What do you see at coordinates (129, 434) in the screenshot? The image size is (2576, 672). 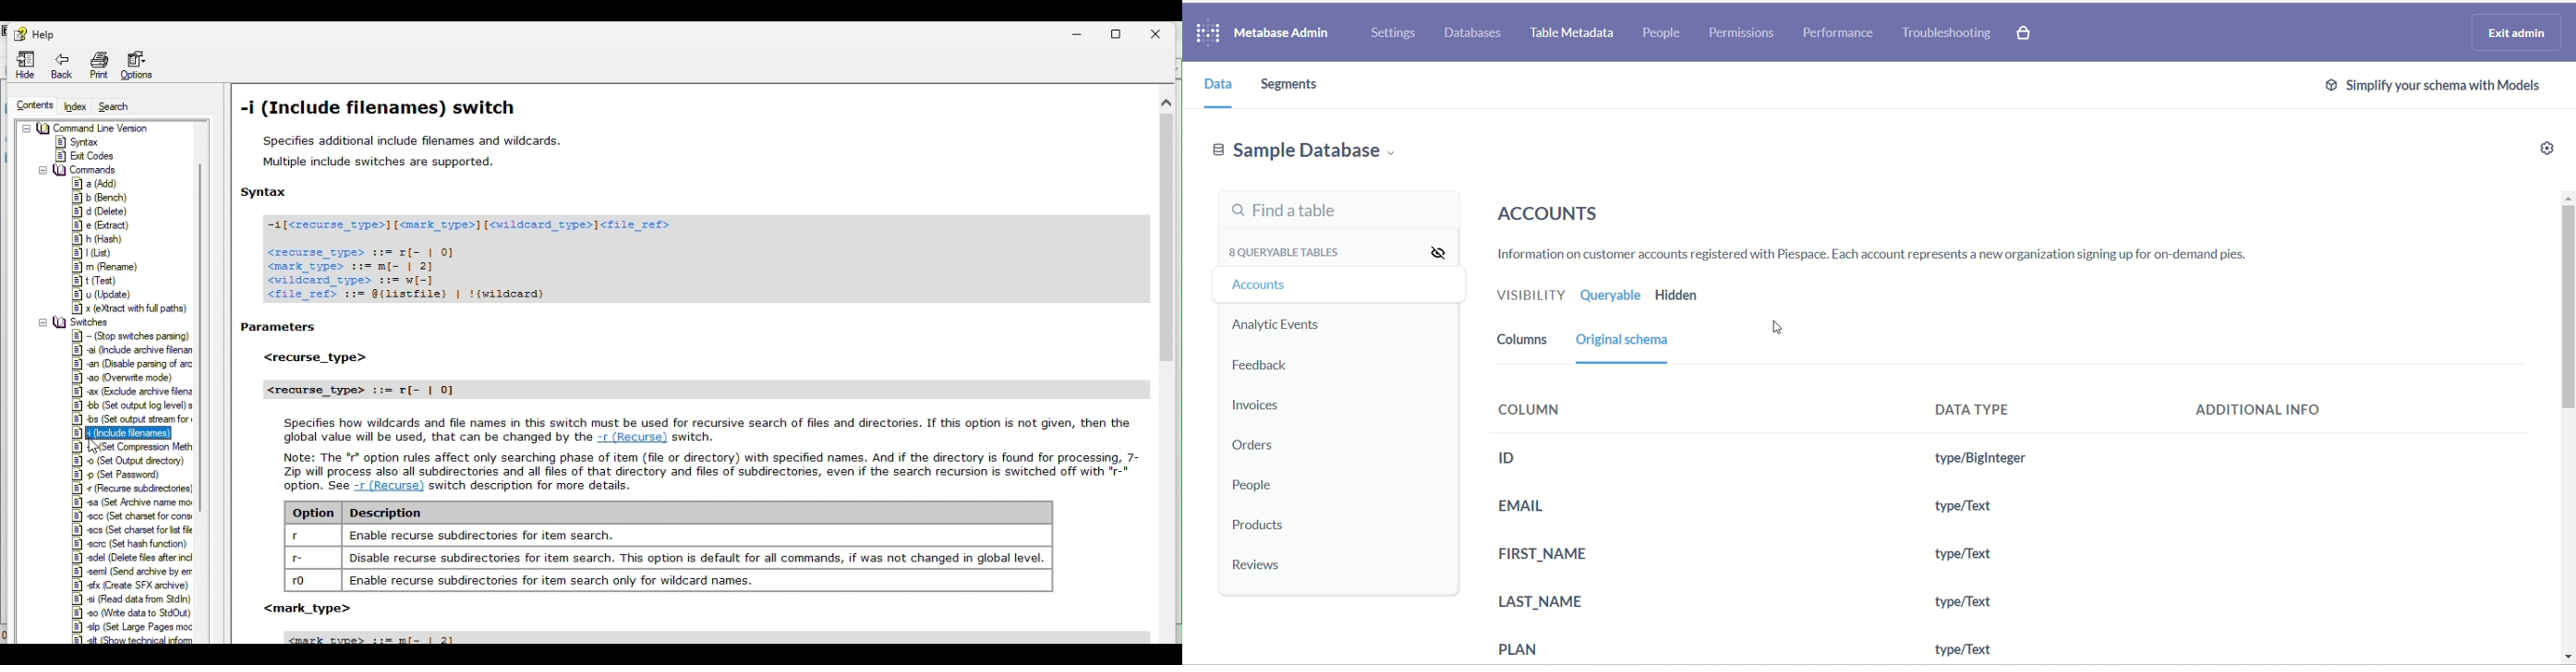 I see `Include file names` at bounding box center [129, 434].